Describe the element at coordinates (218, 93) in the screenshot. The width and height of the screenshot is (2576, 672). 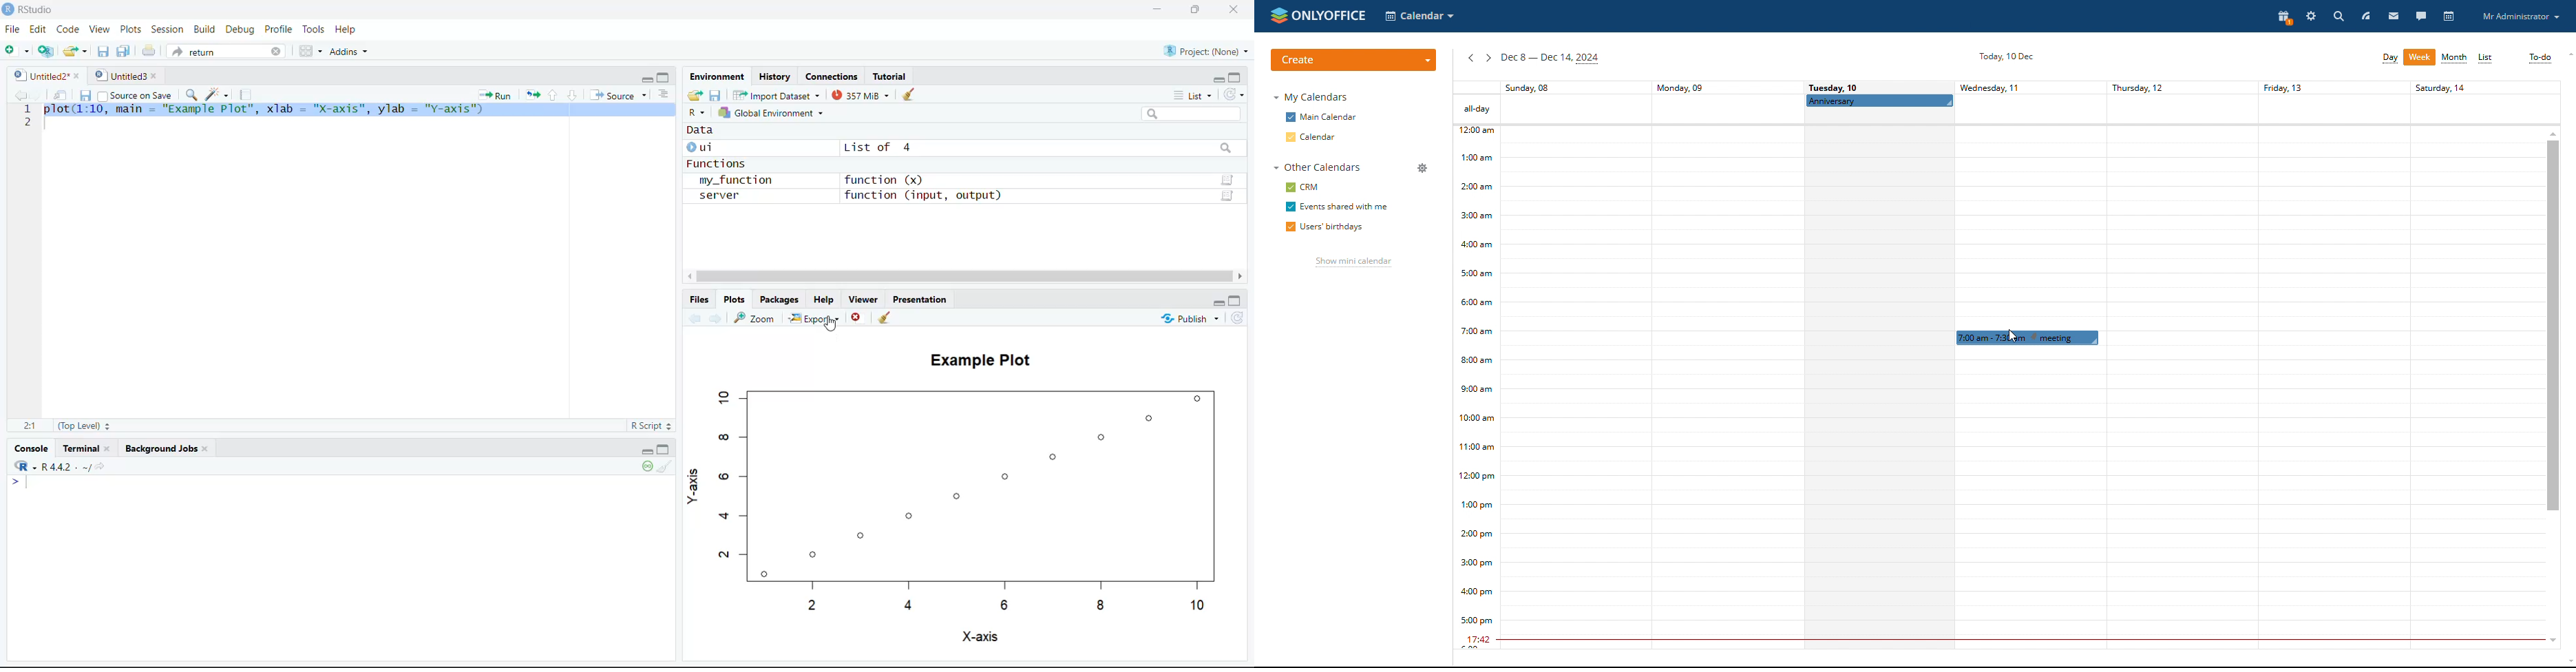
I see `Code Tools` at that location.